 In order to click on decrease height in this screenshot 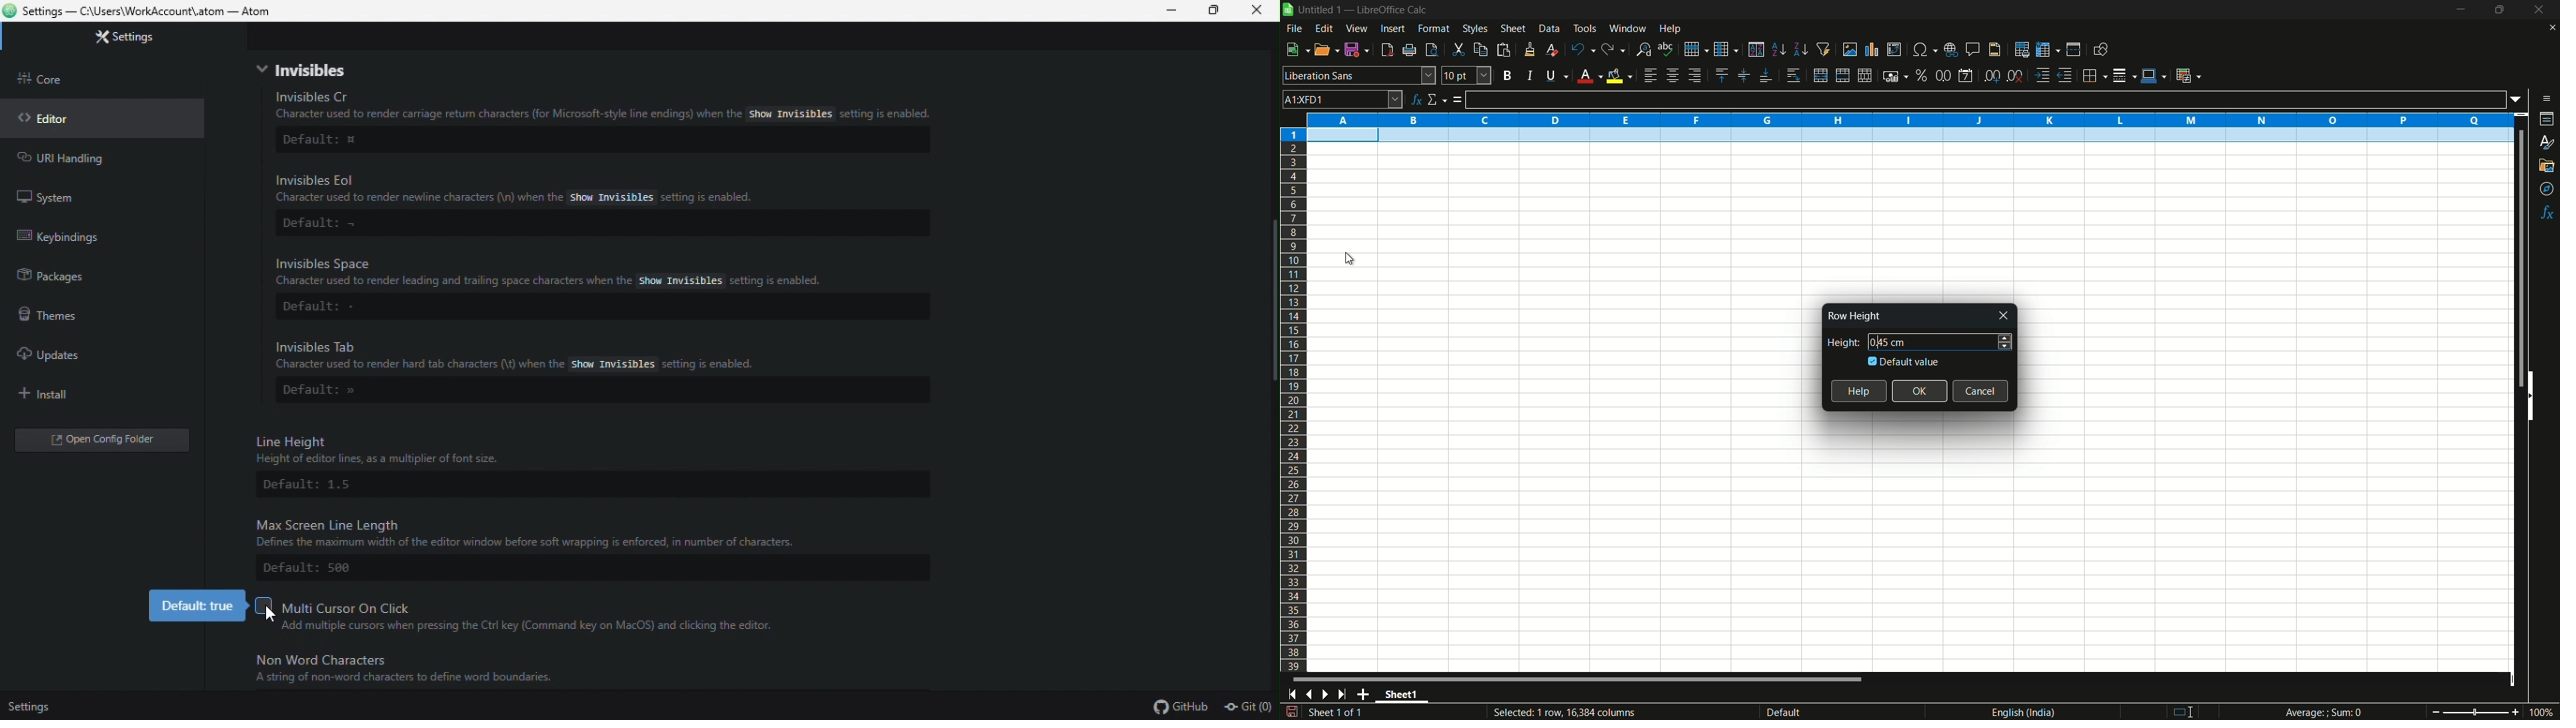, I will do `click(2005, 347)`.